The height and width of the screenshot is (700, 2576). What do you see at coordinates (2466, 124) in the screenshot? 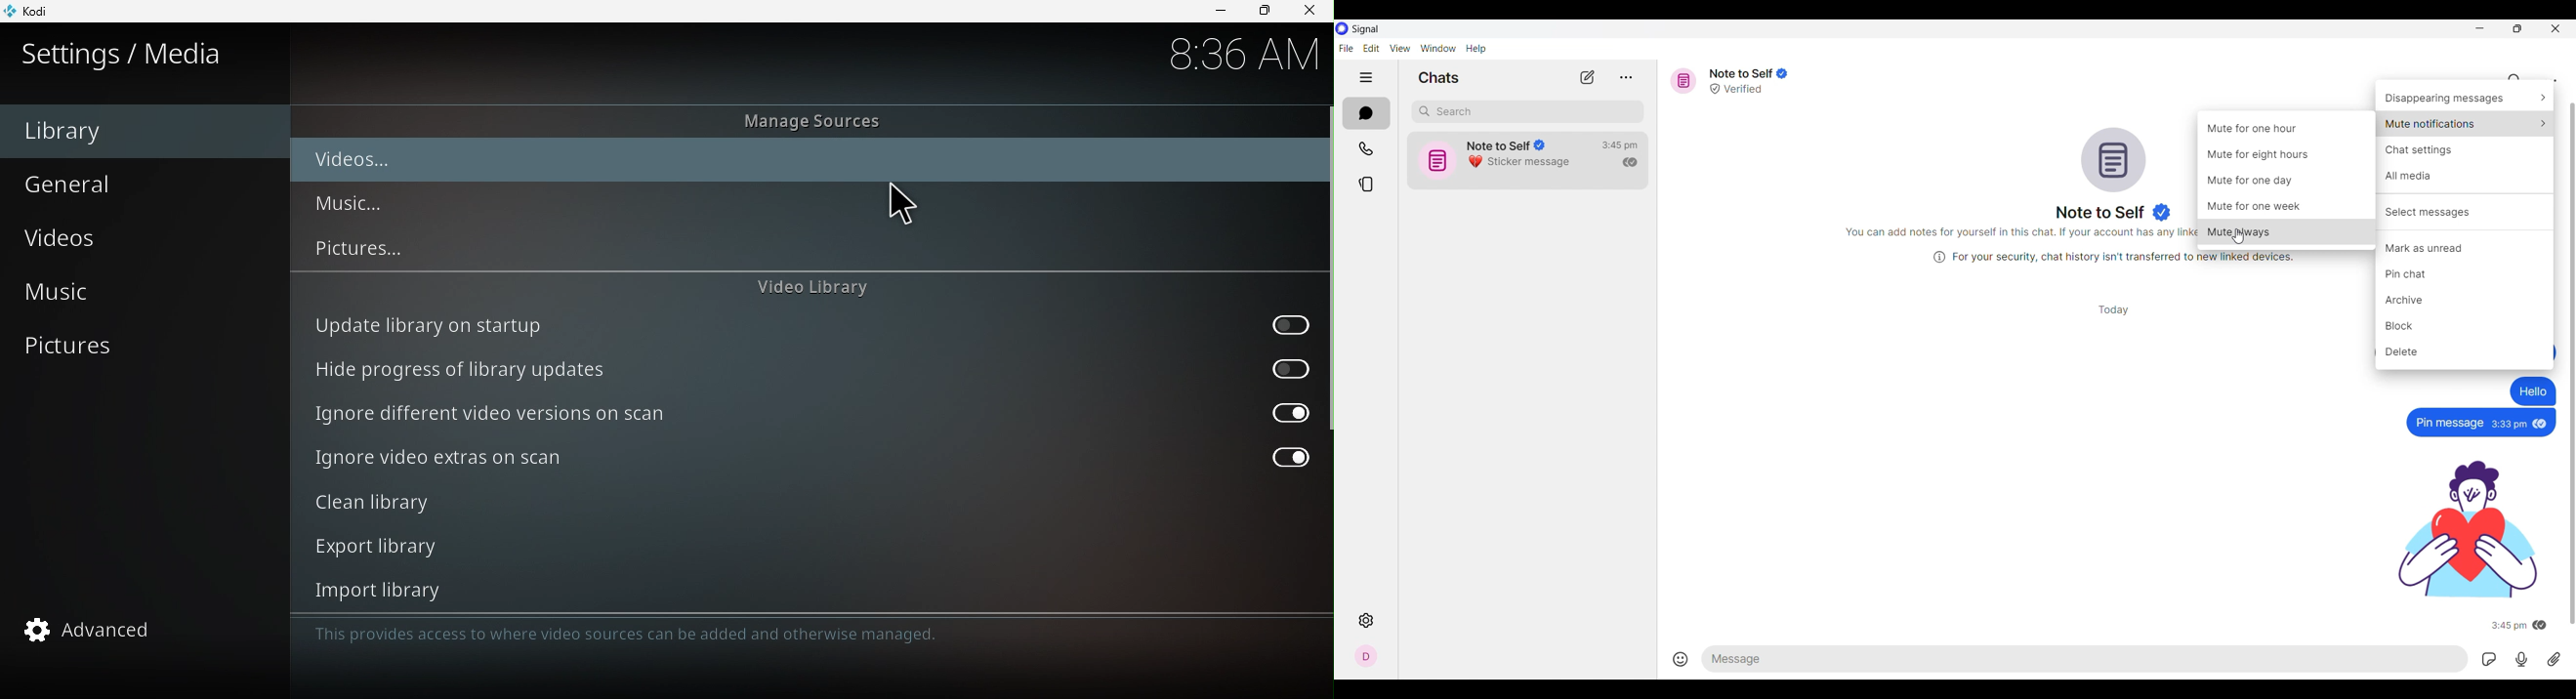
I see `Mute notification options, highlighted by cursor` at bounding box center [2466, 124].